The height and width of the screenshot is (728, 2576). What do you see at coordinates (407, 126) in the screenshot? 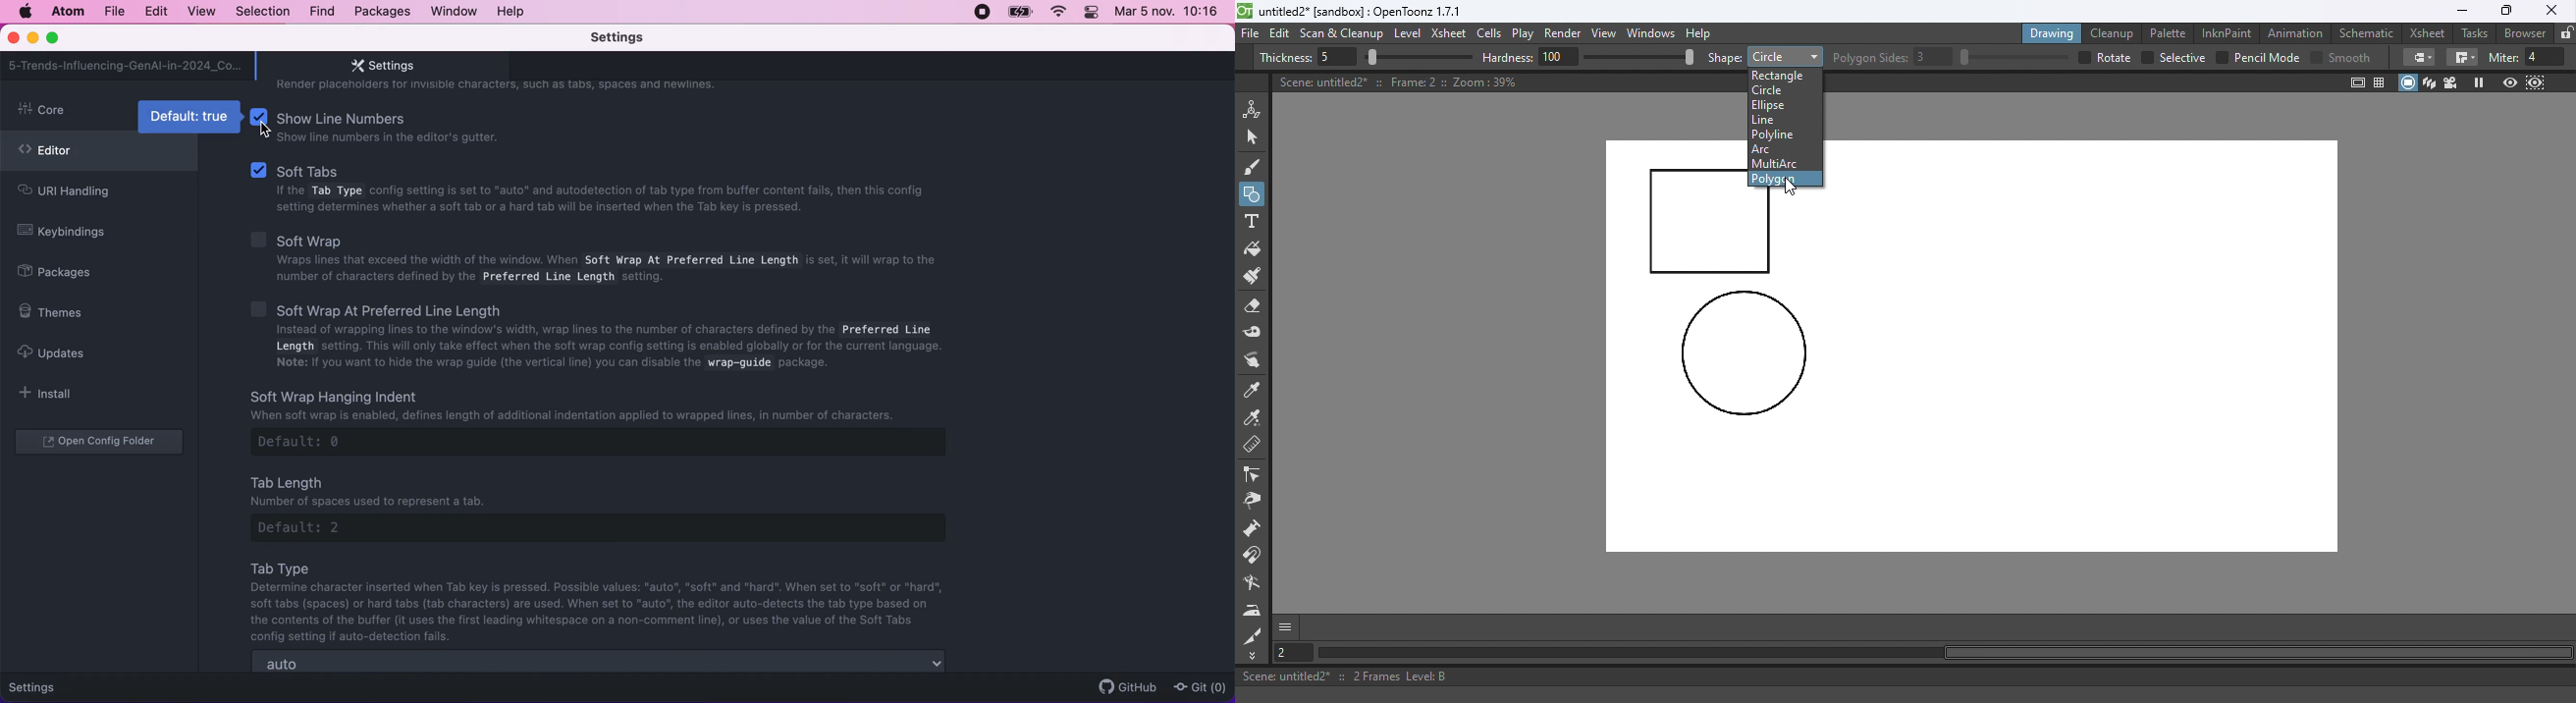
I see `show line numbers` at bounding box center [407, 126].